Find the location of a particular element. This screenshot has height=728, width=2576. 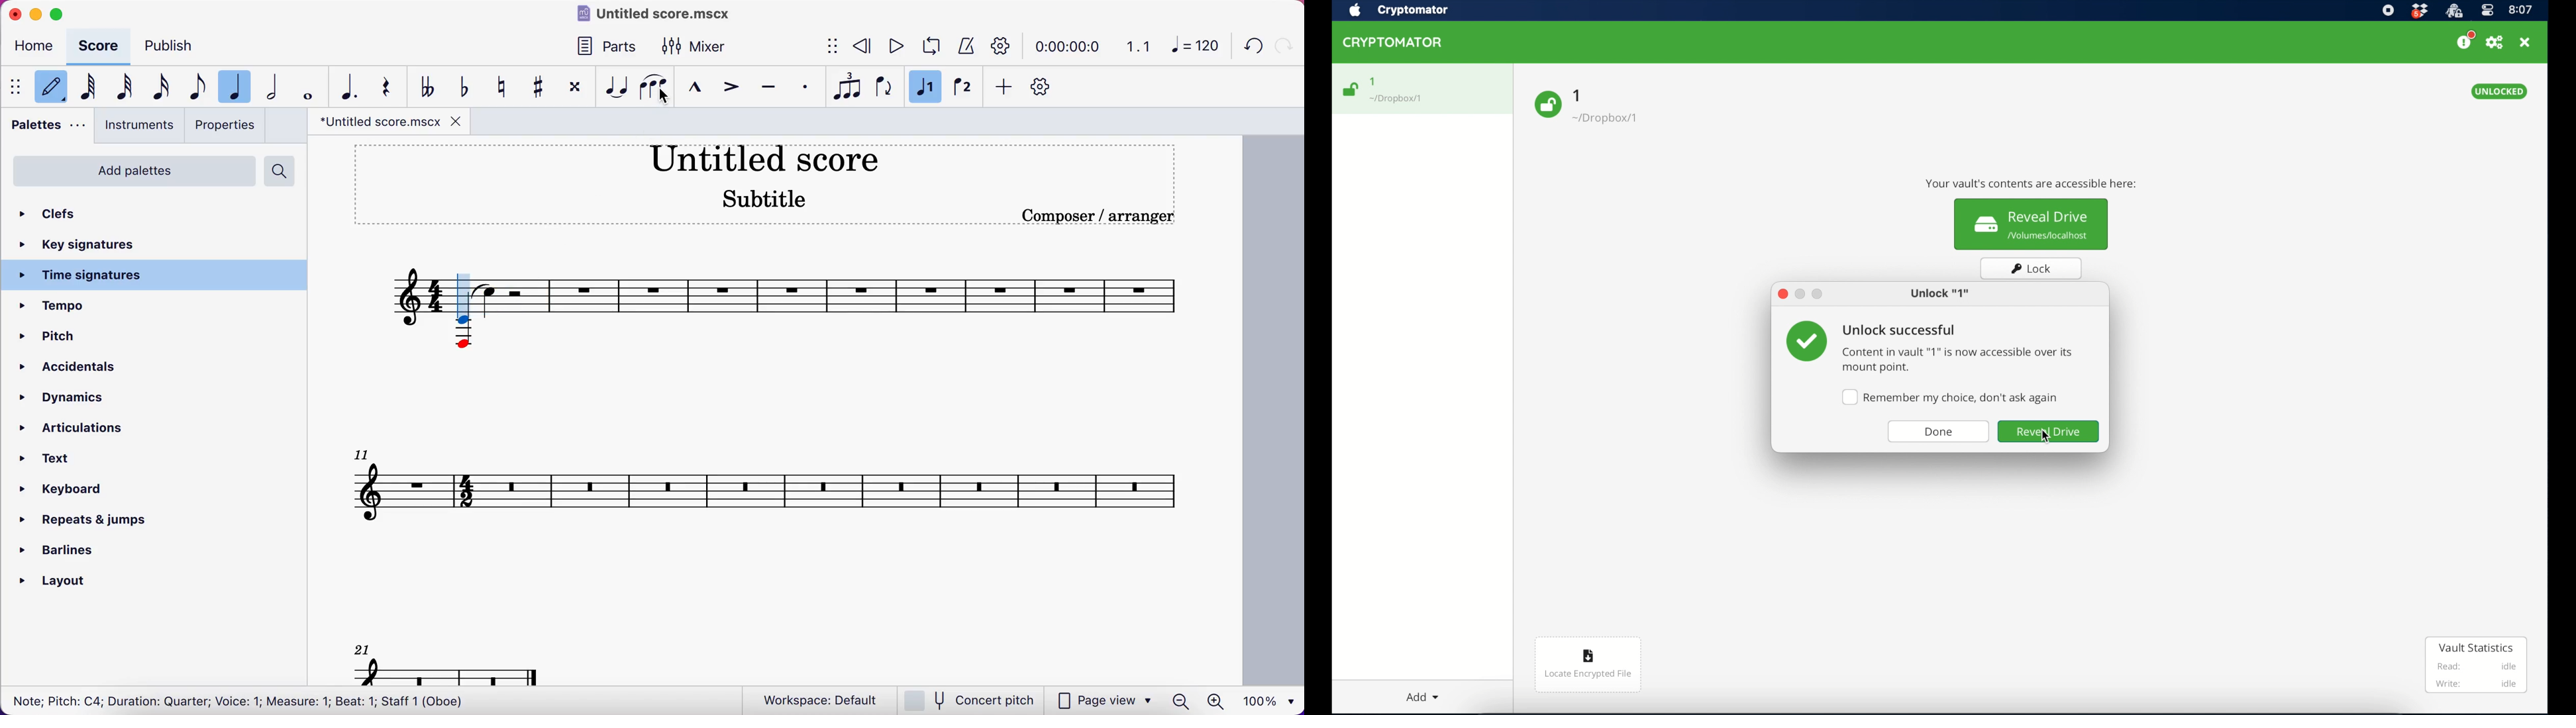

zoom out is located at coordinates (1181, 701).